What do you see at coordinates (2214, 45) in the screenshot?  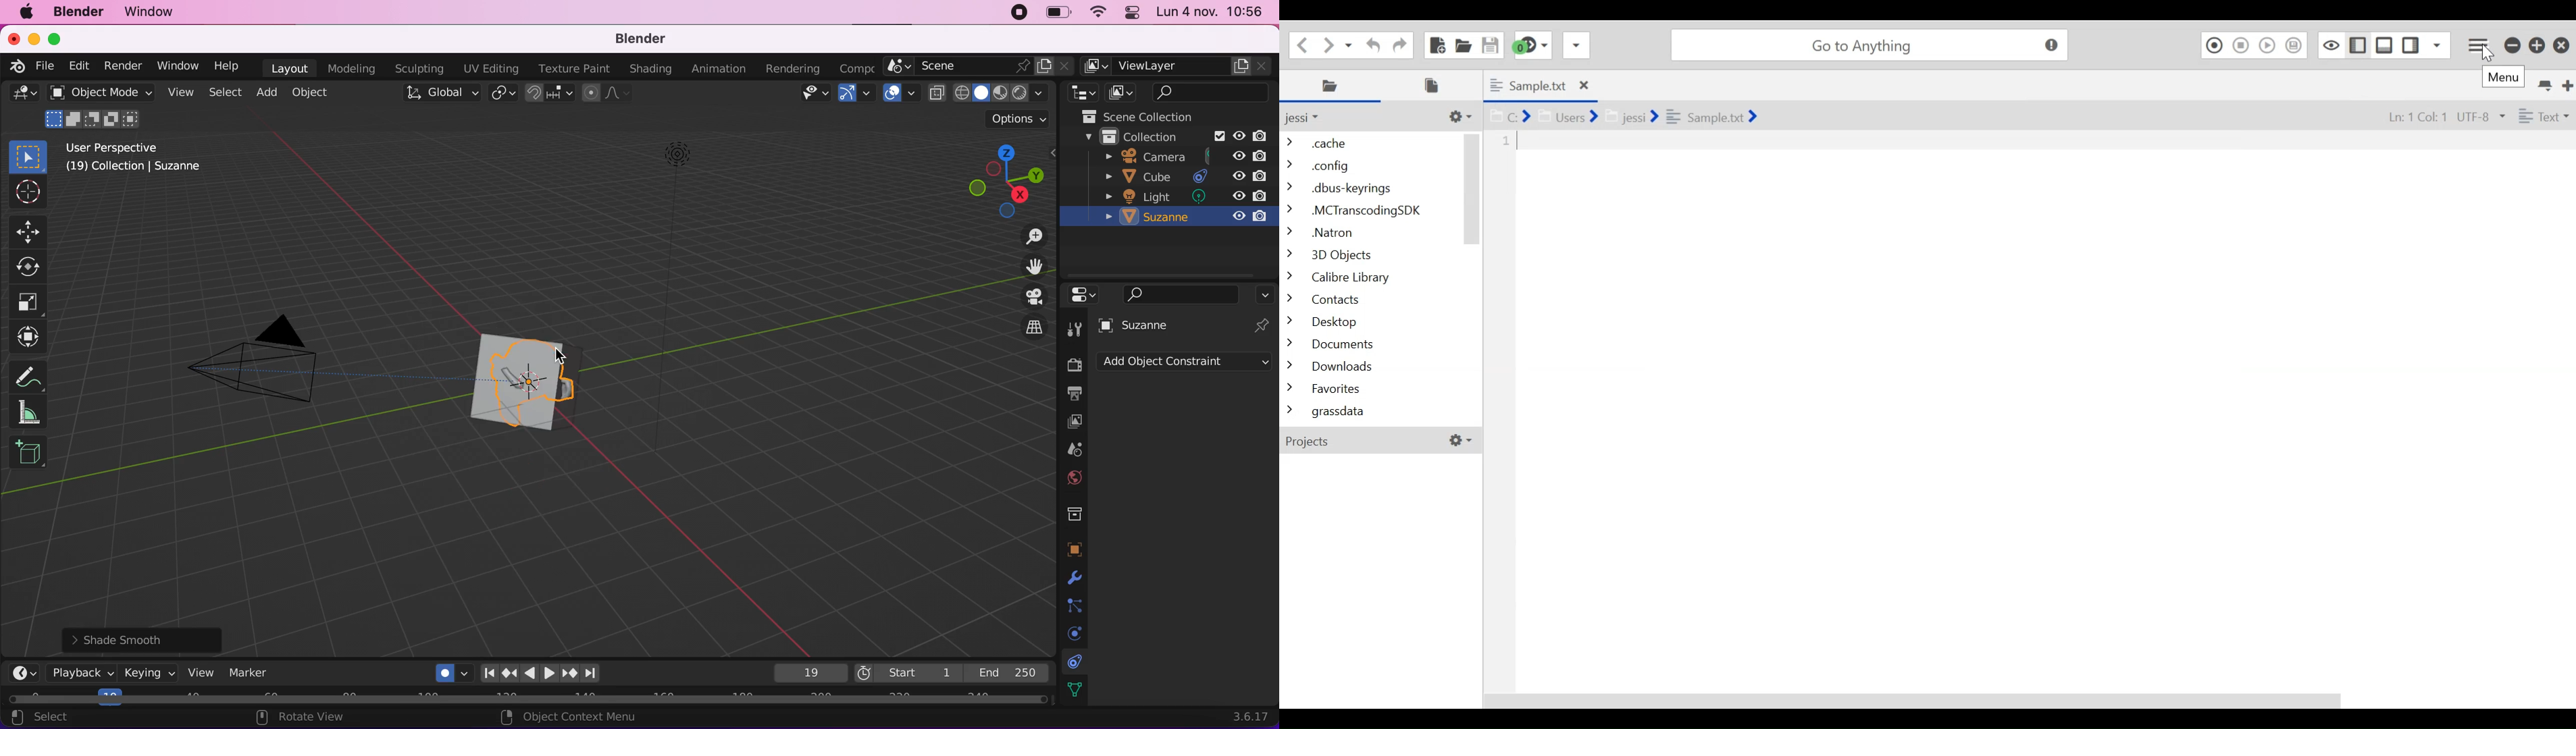 I see `Record Macro` at bounding box center [2214, 45].